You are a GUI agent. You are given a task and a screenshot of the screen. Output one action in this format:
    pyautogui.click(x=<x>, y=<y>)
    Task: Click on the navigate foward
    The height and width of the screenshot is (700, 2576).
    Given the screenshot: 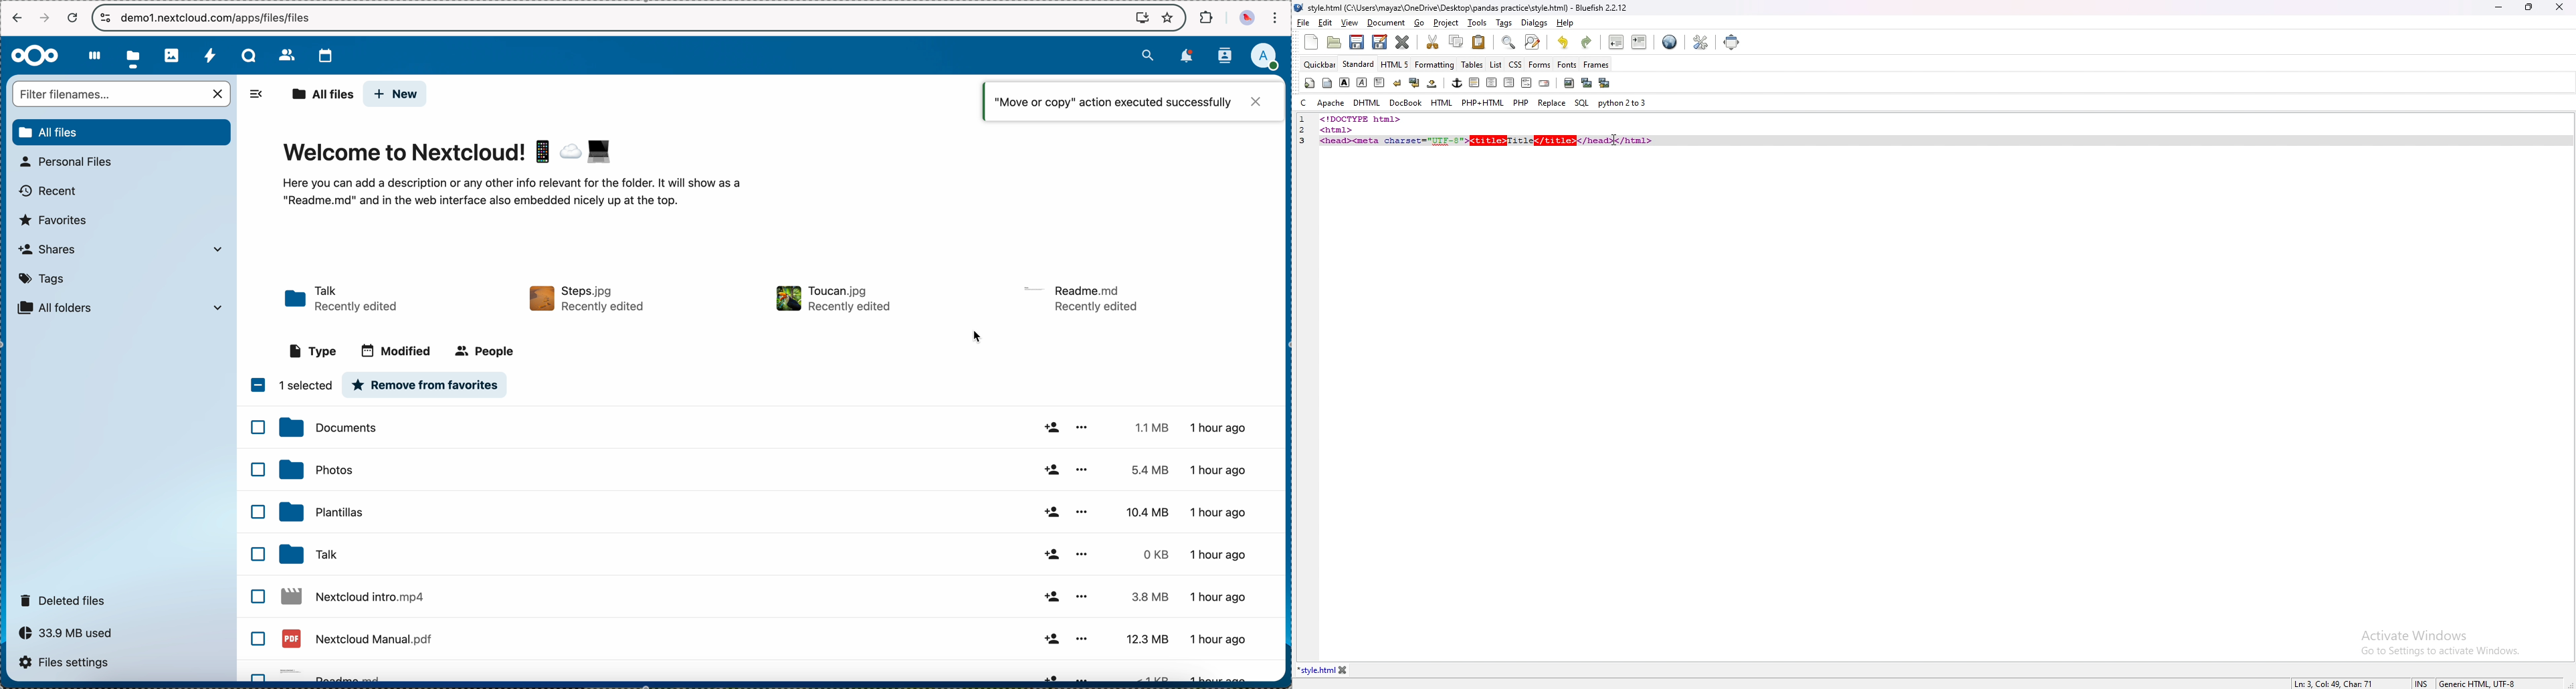 What is the action you would take?
    pyautogui.click(x=42, y=19)
    